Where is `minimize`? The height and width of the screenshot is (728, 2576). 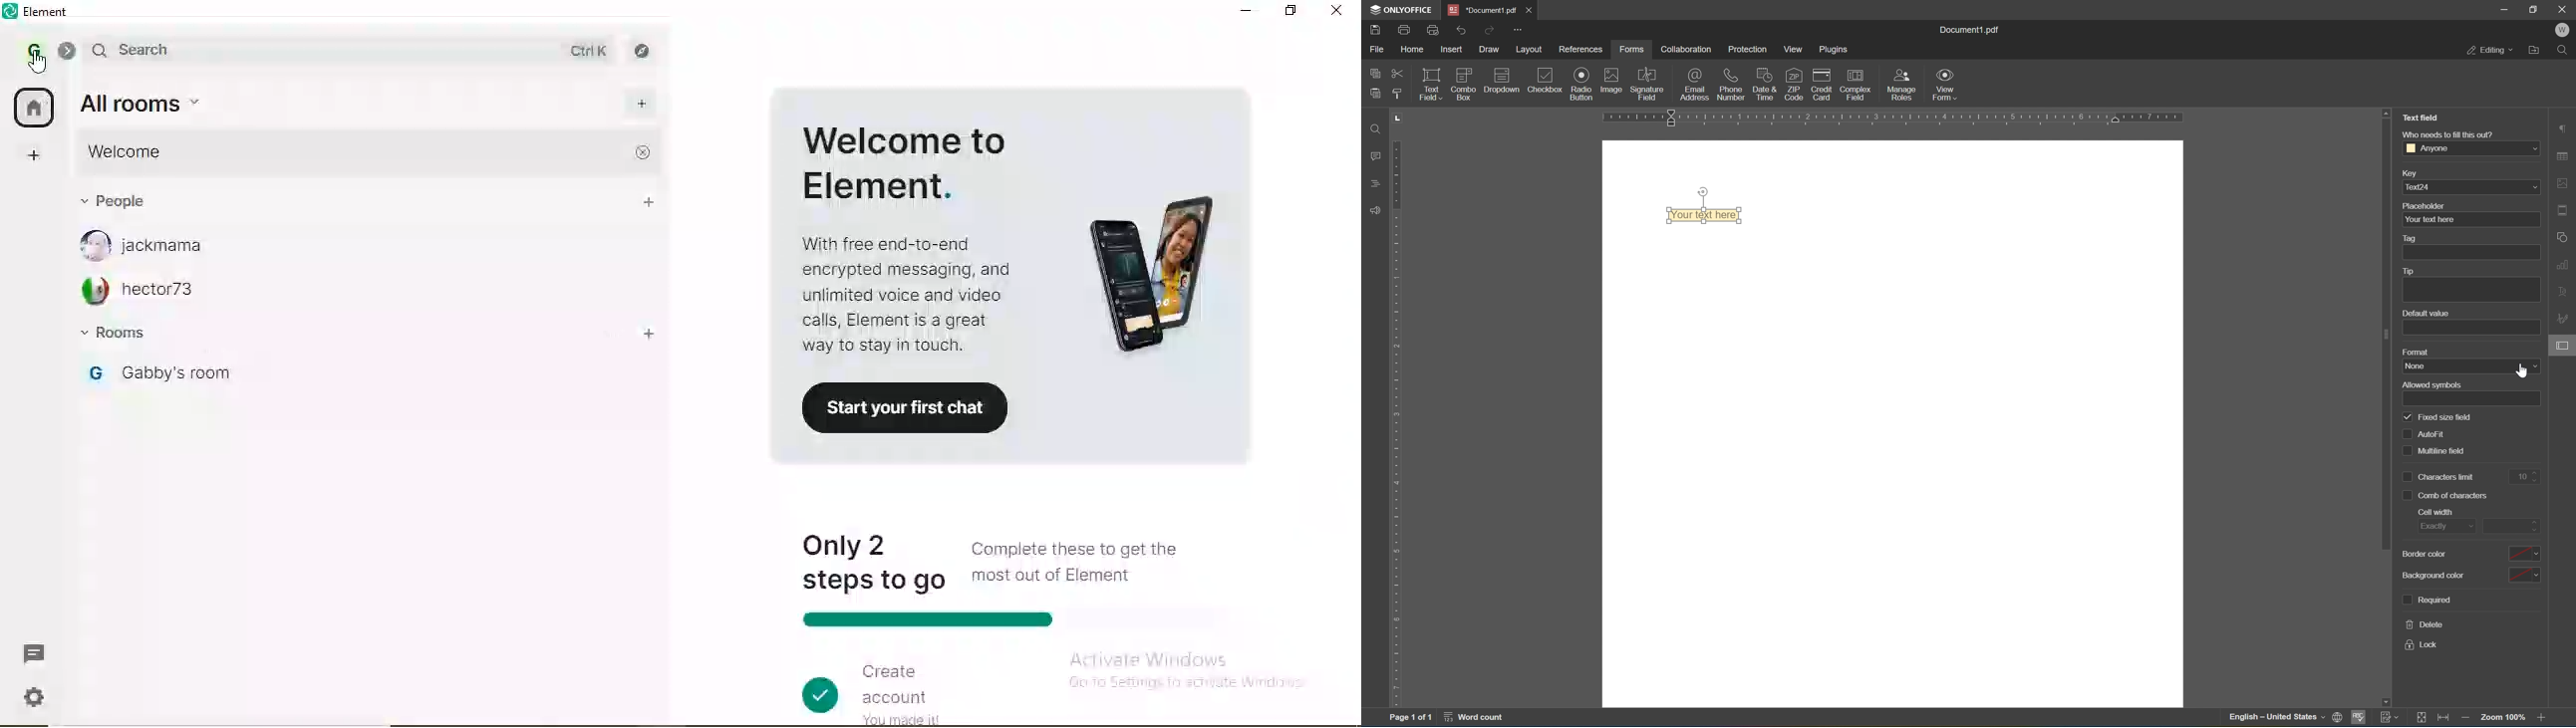 minimize is located at coordinates (2504, 9).